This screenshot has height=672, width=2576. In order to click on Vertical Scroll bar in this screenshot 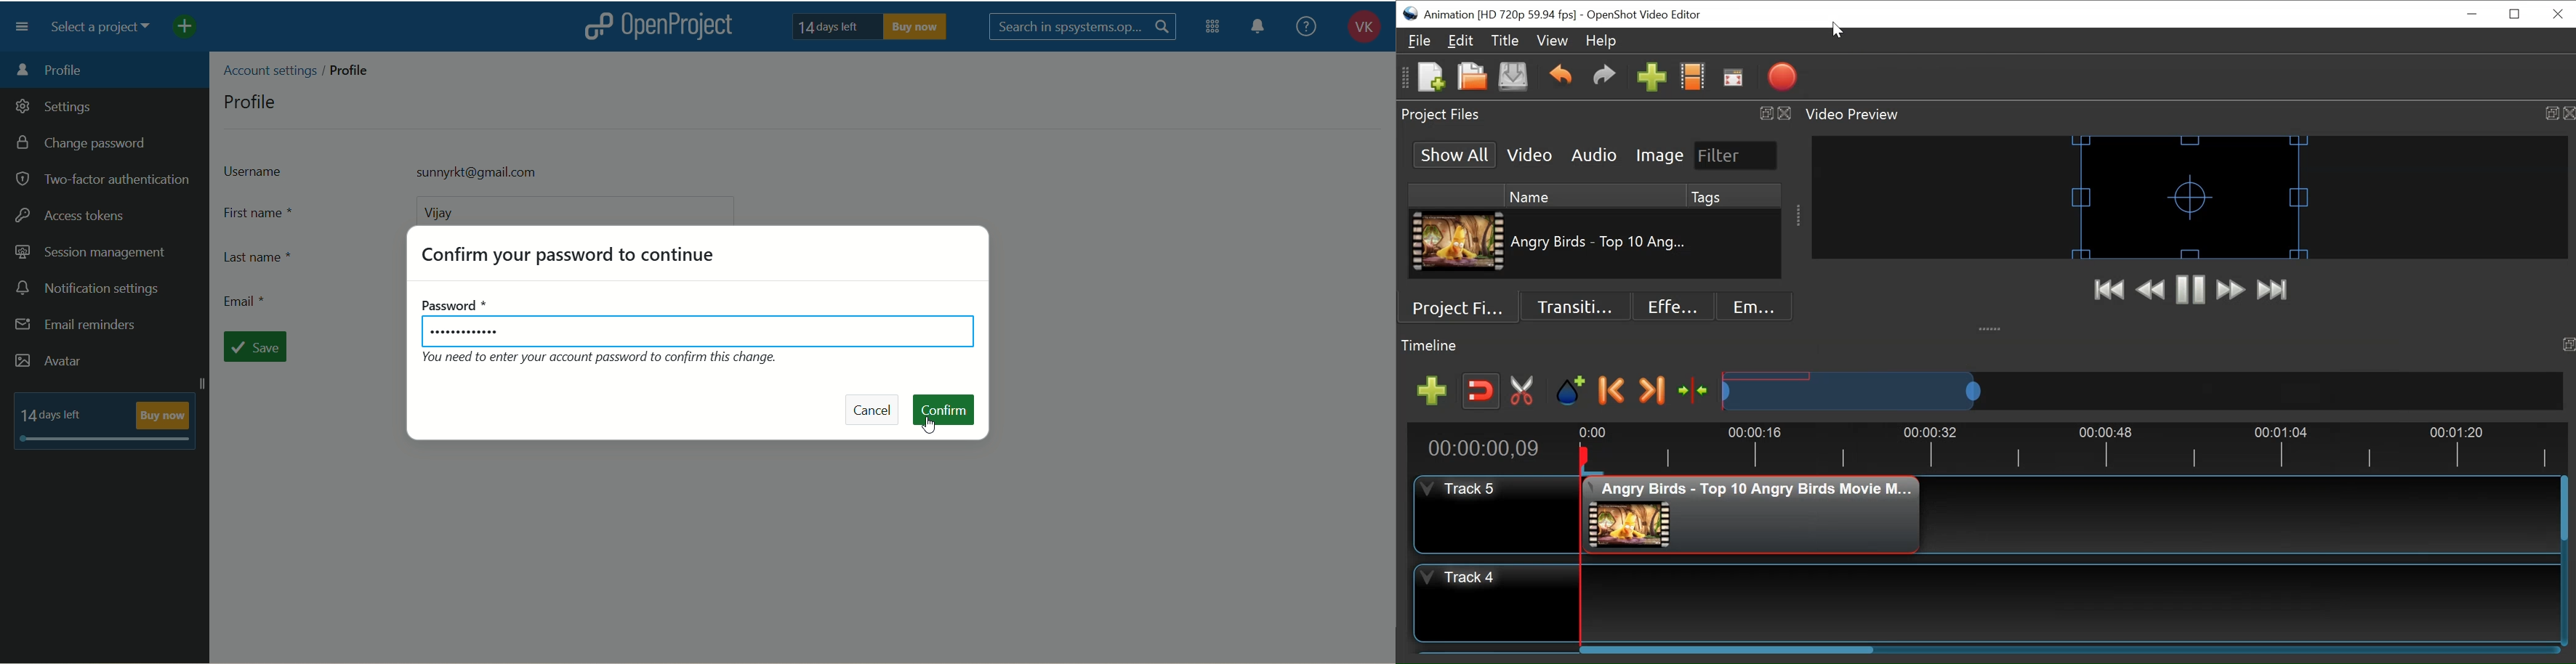, I will do `click(1729, 649)`.